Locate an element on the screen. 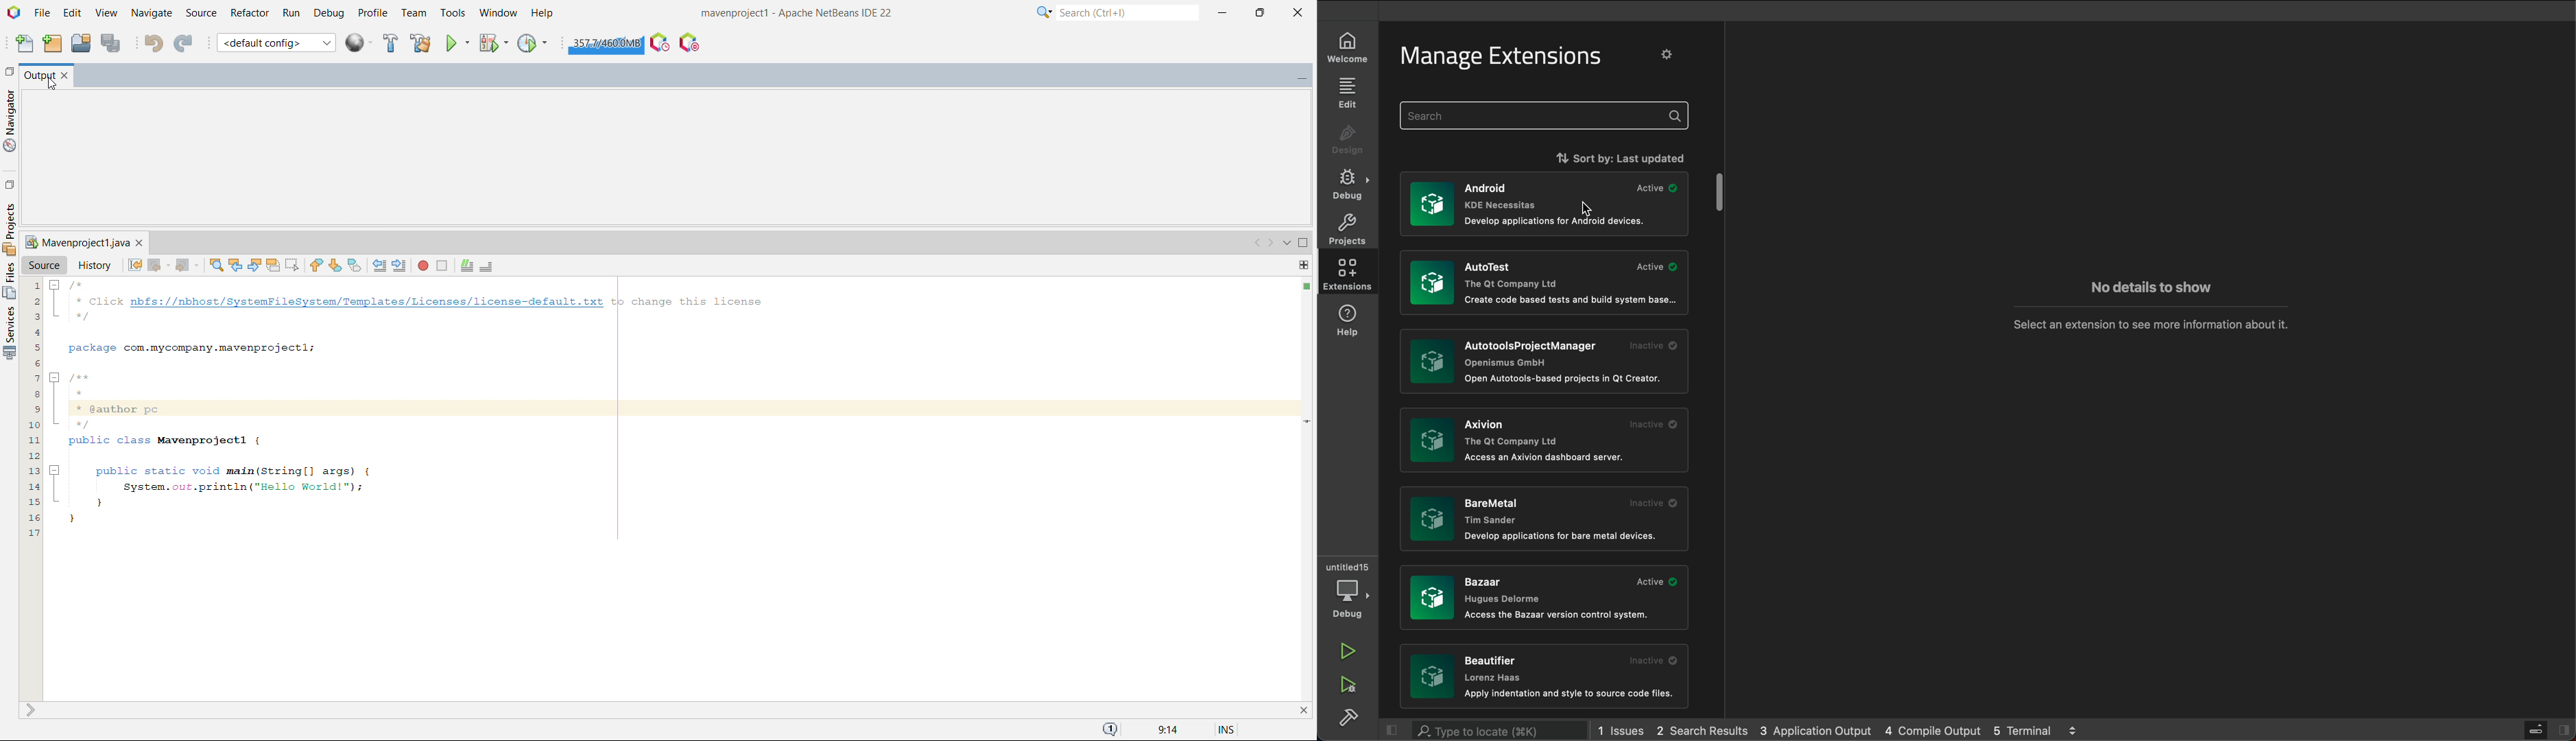  scroll bar is located at coordinates (1722, 193).